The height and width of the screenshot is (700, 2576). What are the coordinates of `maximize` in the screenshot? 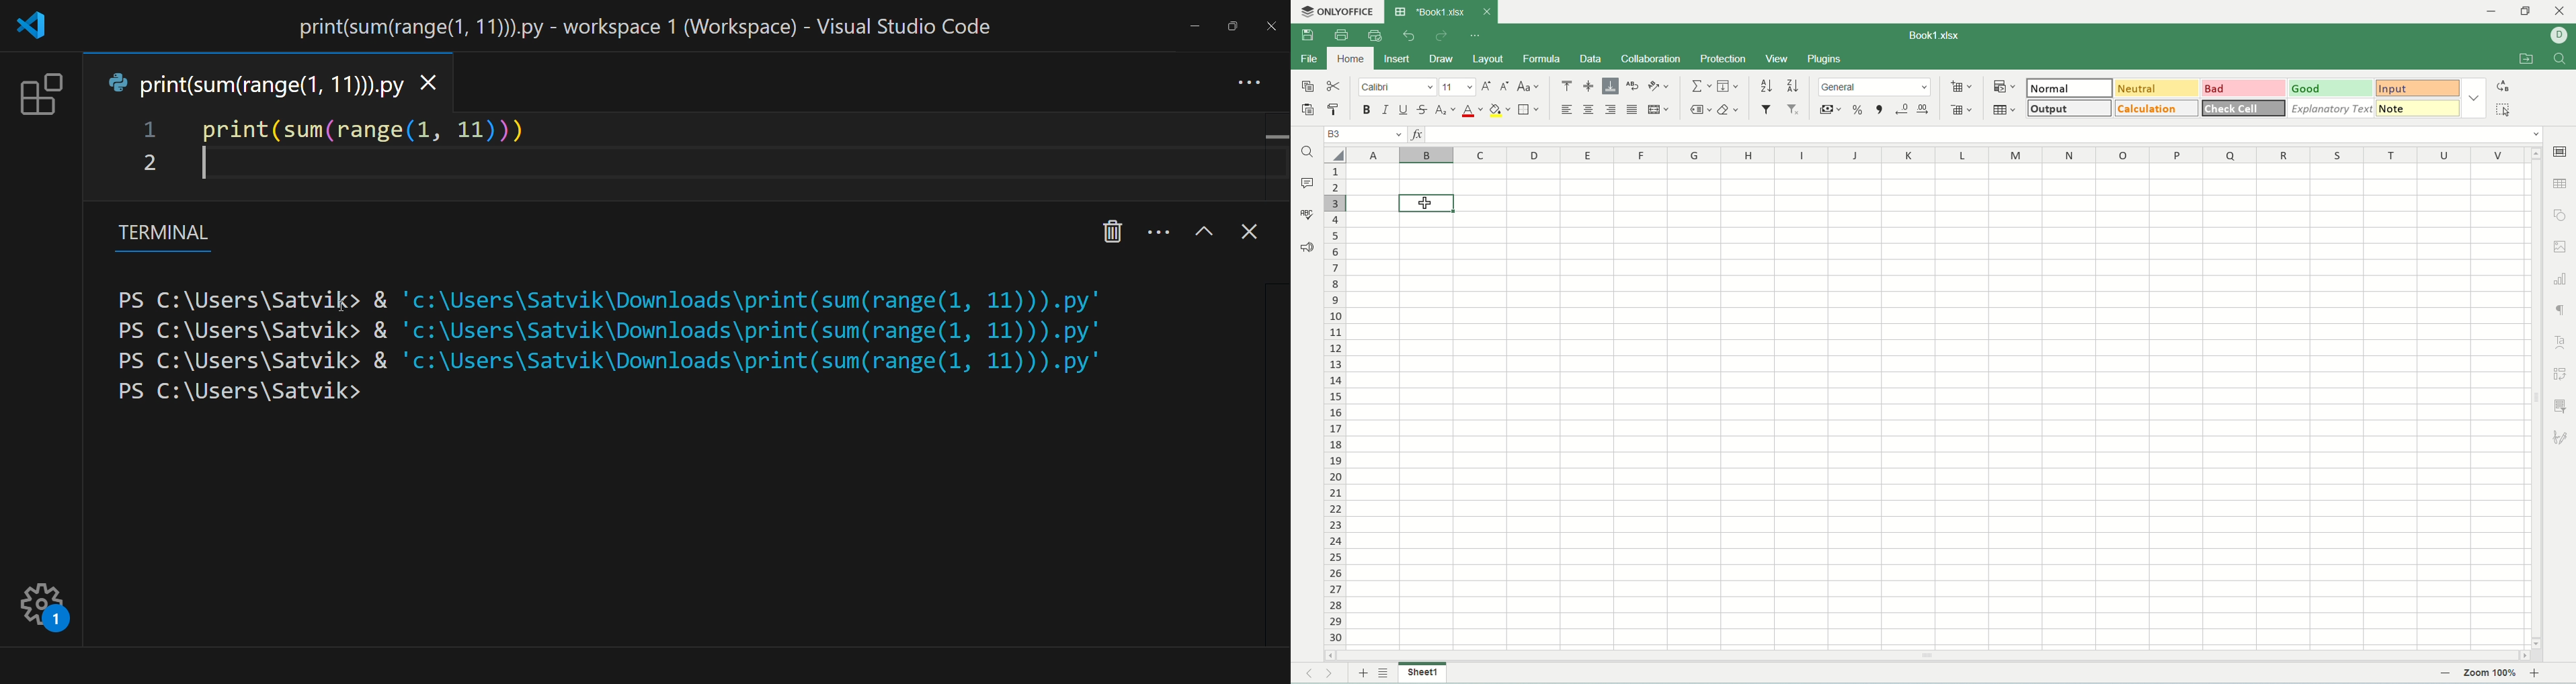 It's located at (2527, 14).